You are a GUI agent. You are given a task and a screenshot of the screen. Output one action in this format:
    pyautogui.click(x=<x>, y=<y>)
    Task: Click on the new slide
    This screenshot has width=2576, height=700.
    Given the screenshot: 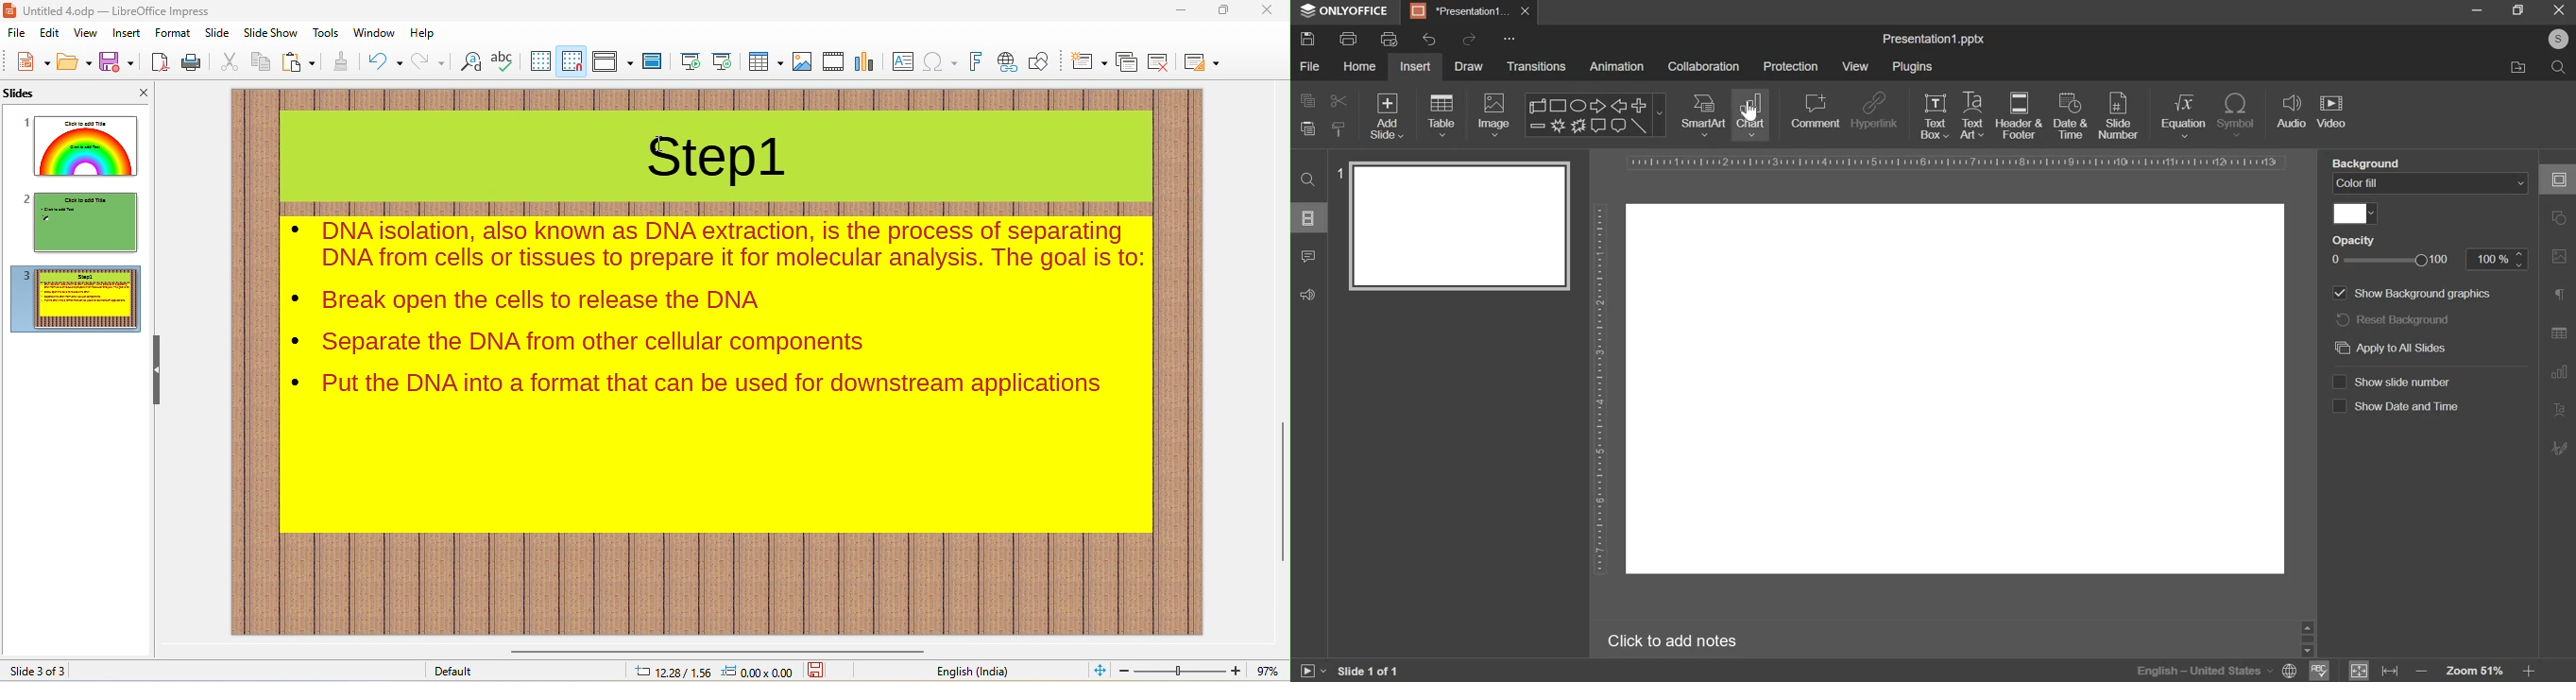 What is the action you would take?
    pyautogui.click(x=1089, y=61)
    